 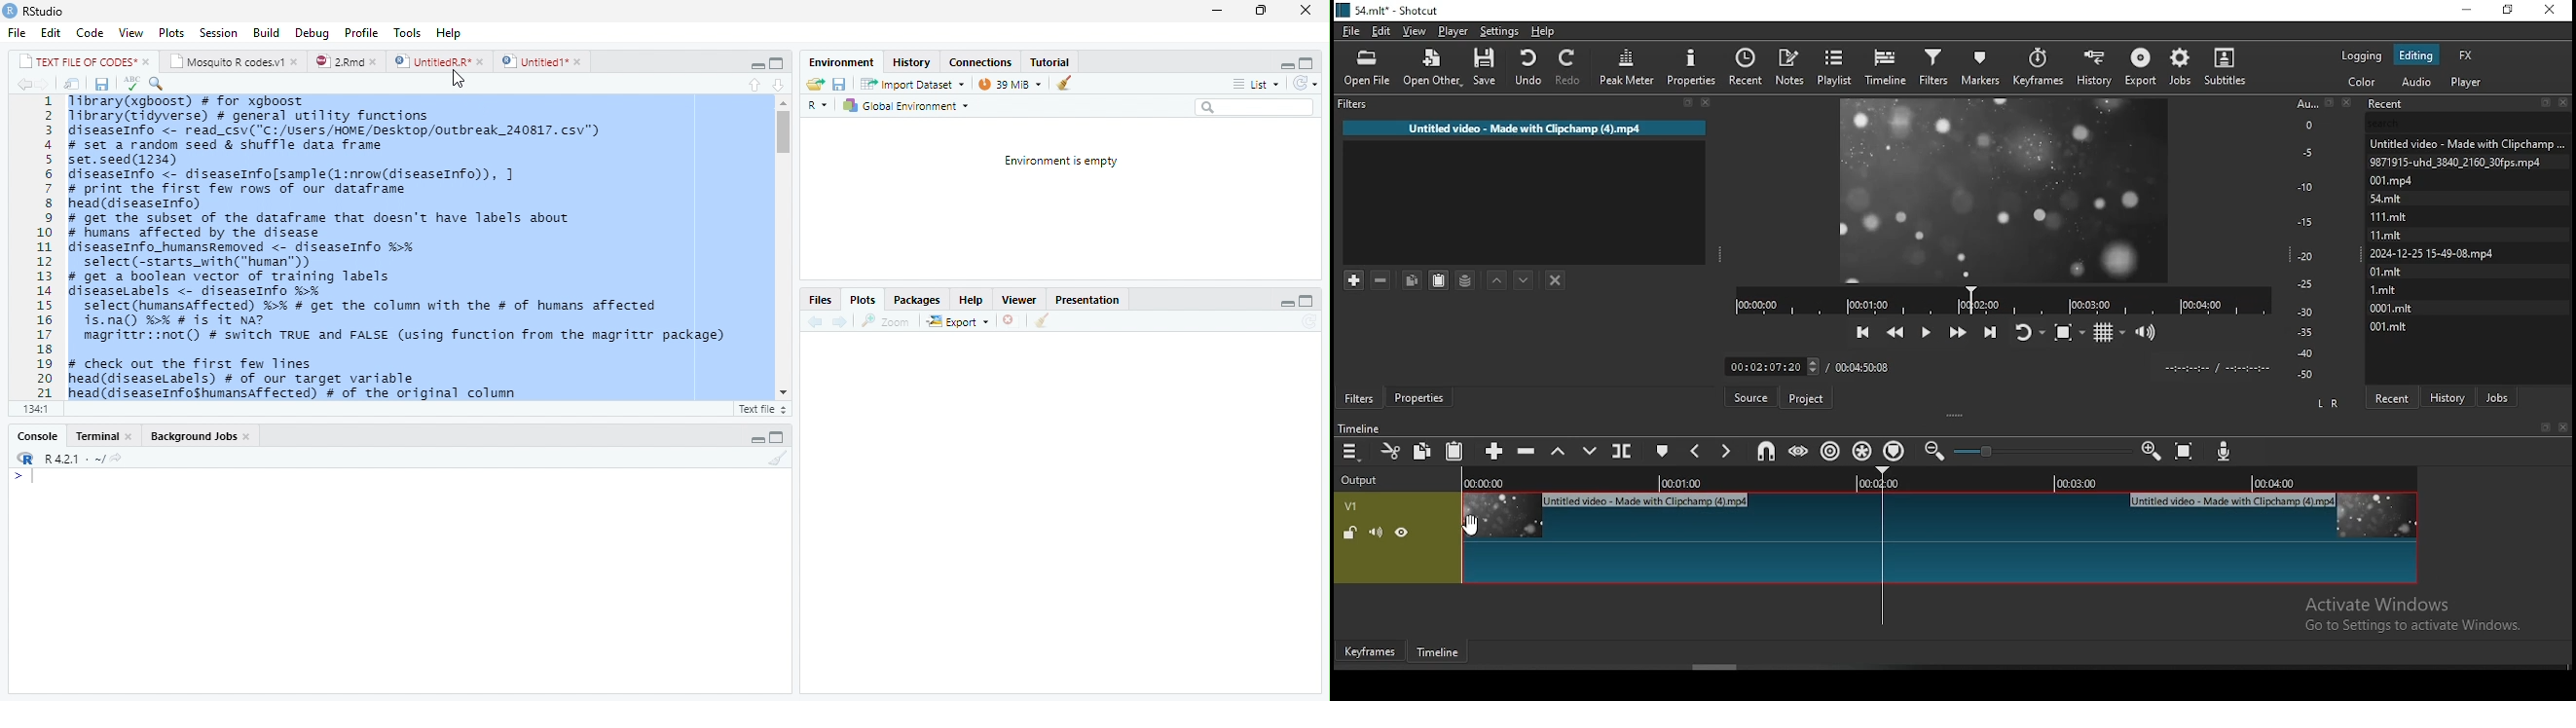 What do you see at coordinates (1790, 63) in the screenshot?
I see `notes` at bounding box center [1790, 63].